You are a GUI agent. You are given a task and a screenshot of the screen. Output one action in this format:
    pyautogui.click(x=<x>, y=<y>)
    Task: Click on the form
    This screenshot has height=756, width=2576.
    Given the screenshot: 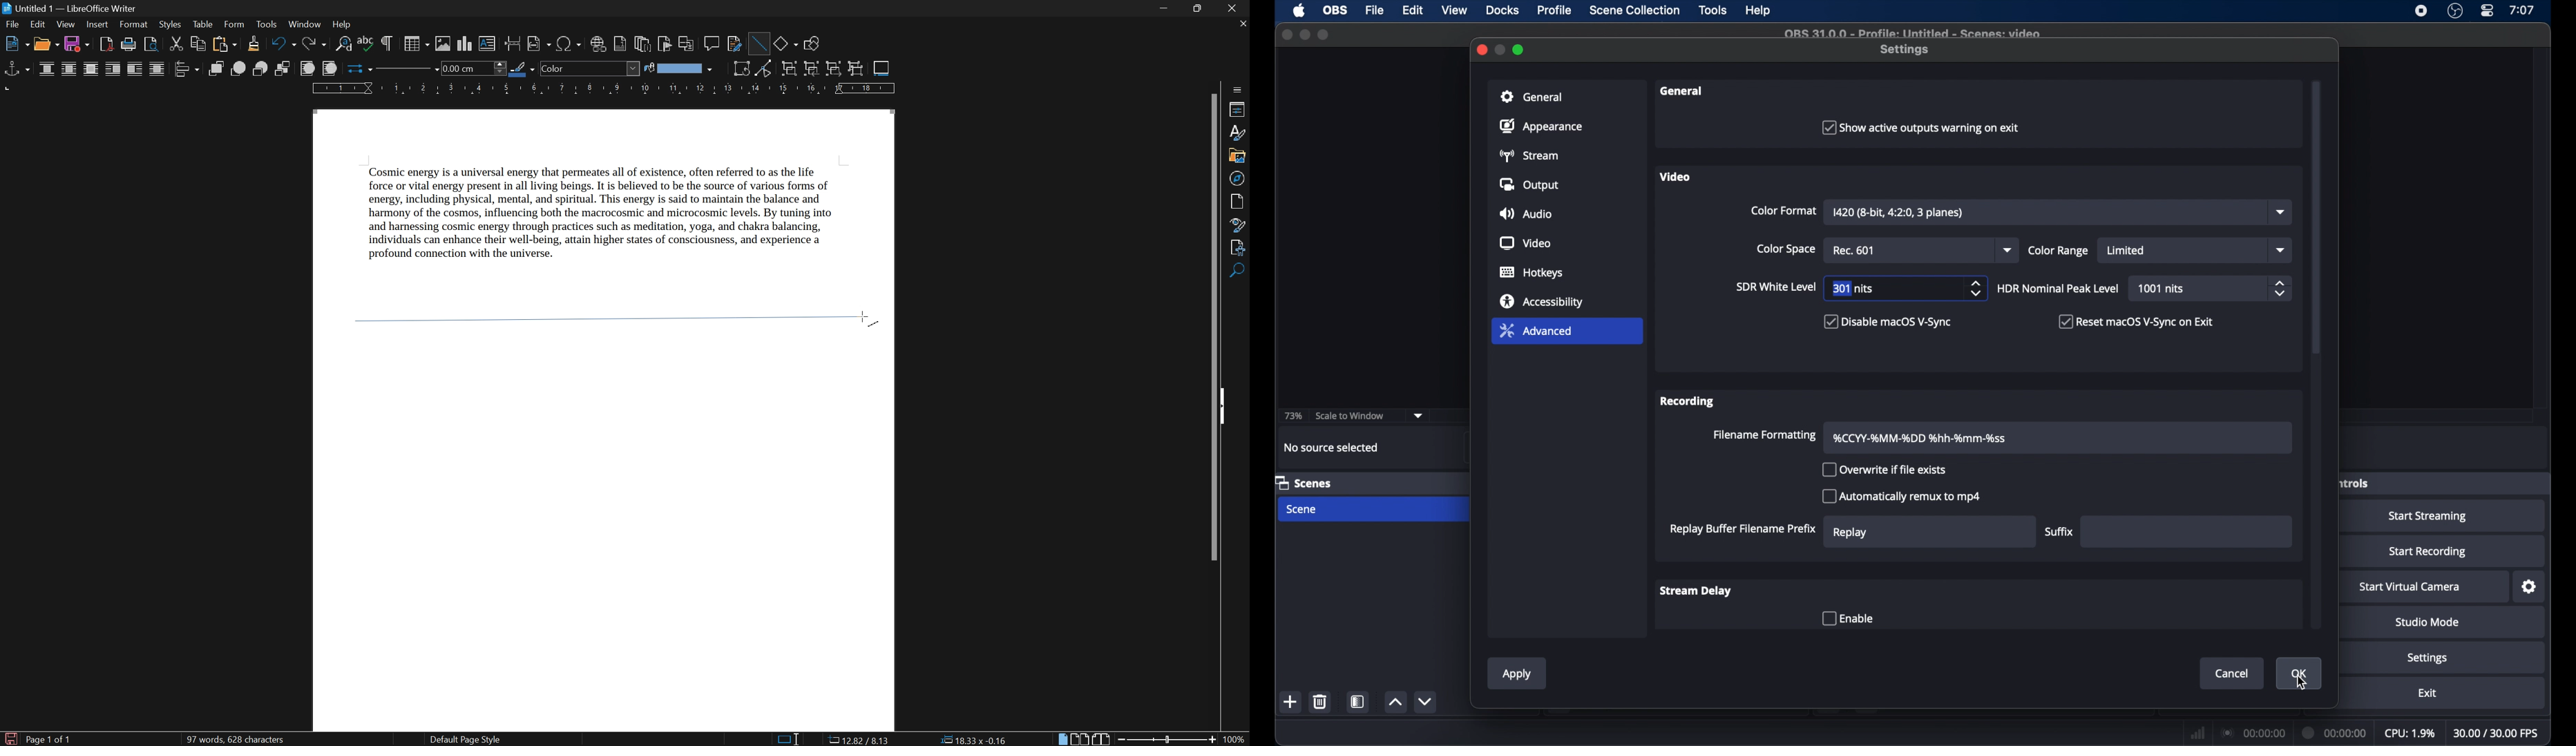 What is the action you would take?
    pyautogui.click(x=235, y=24)
    